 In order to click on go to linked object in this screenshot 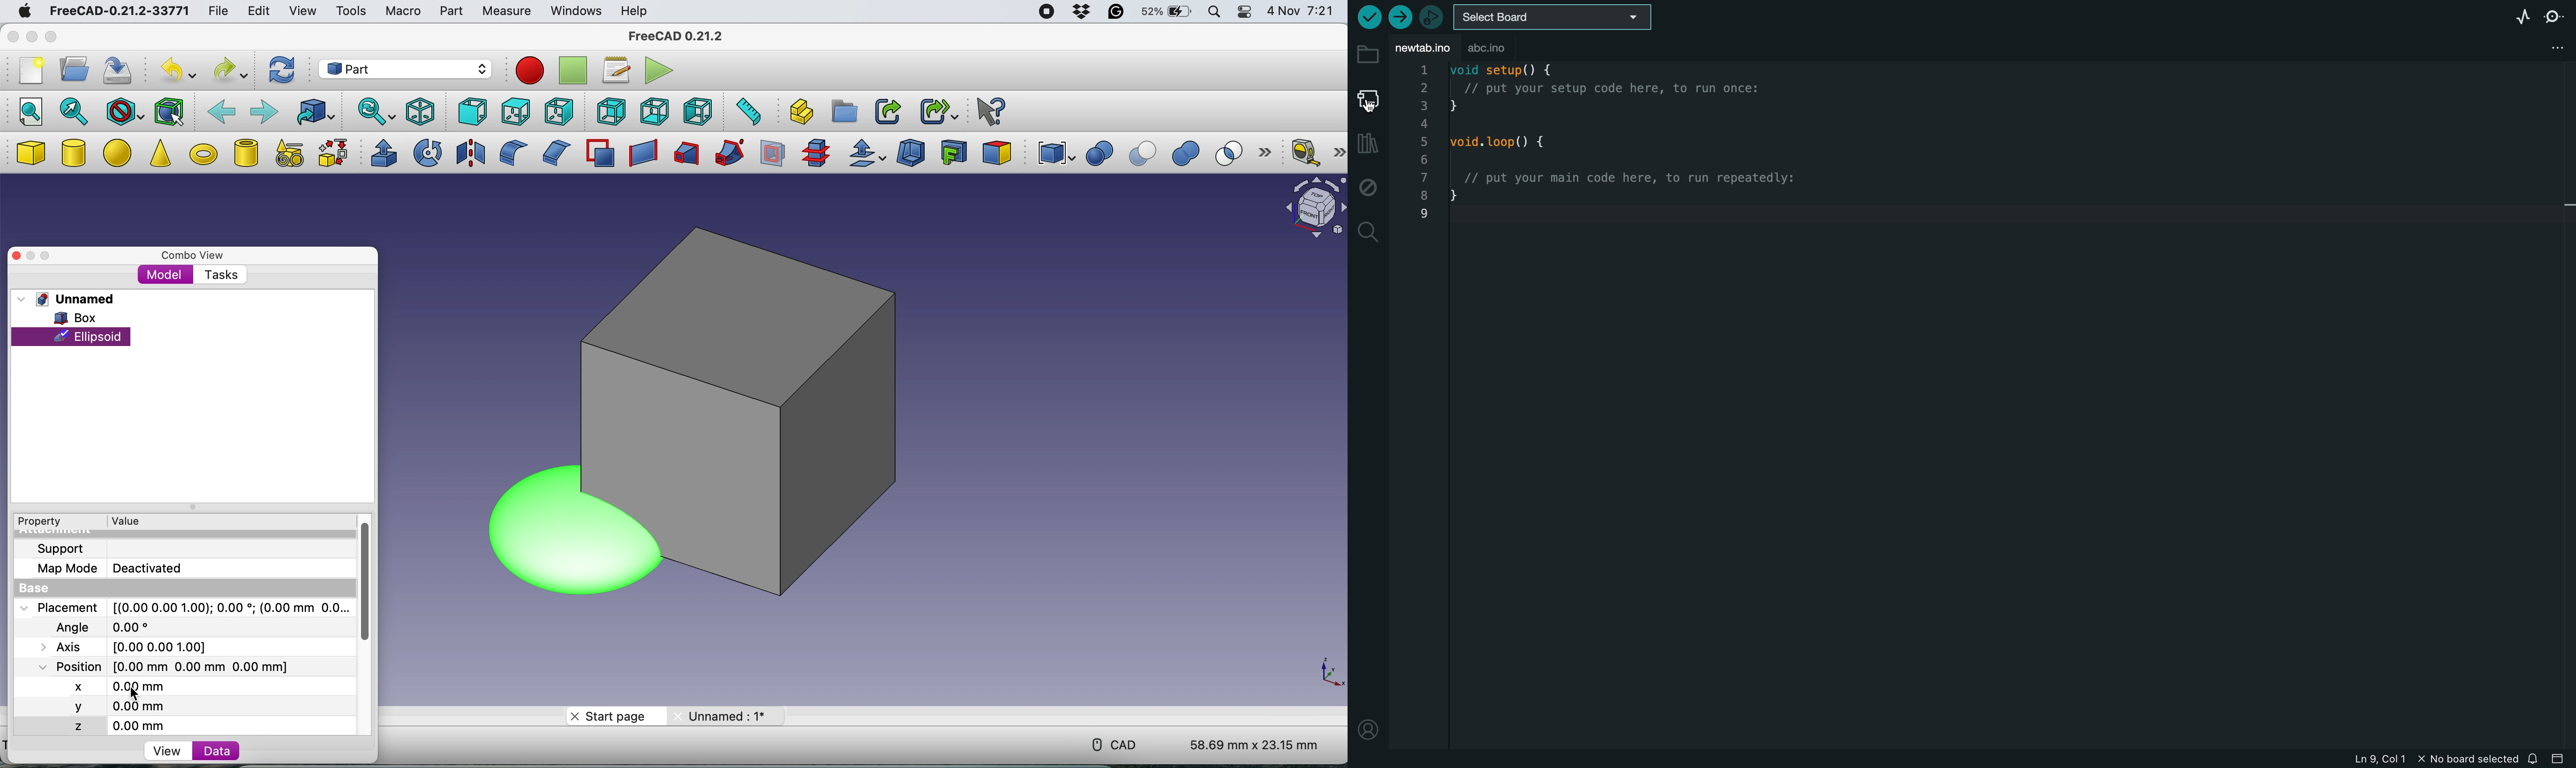, I will do `click(315, 112)`.